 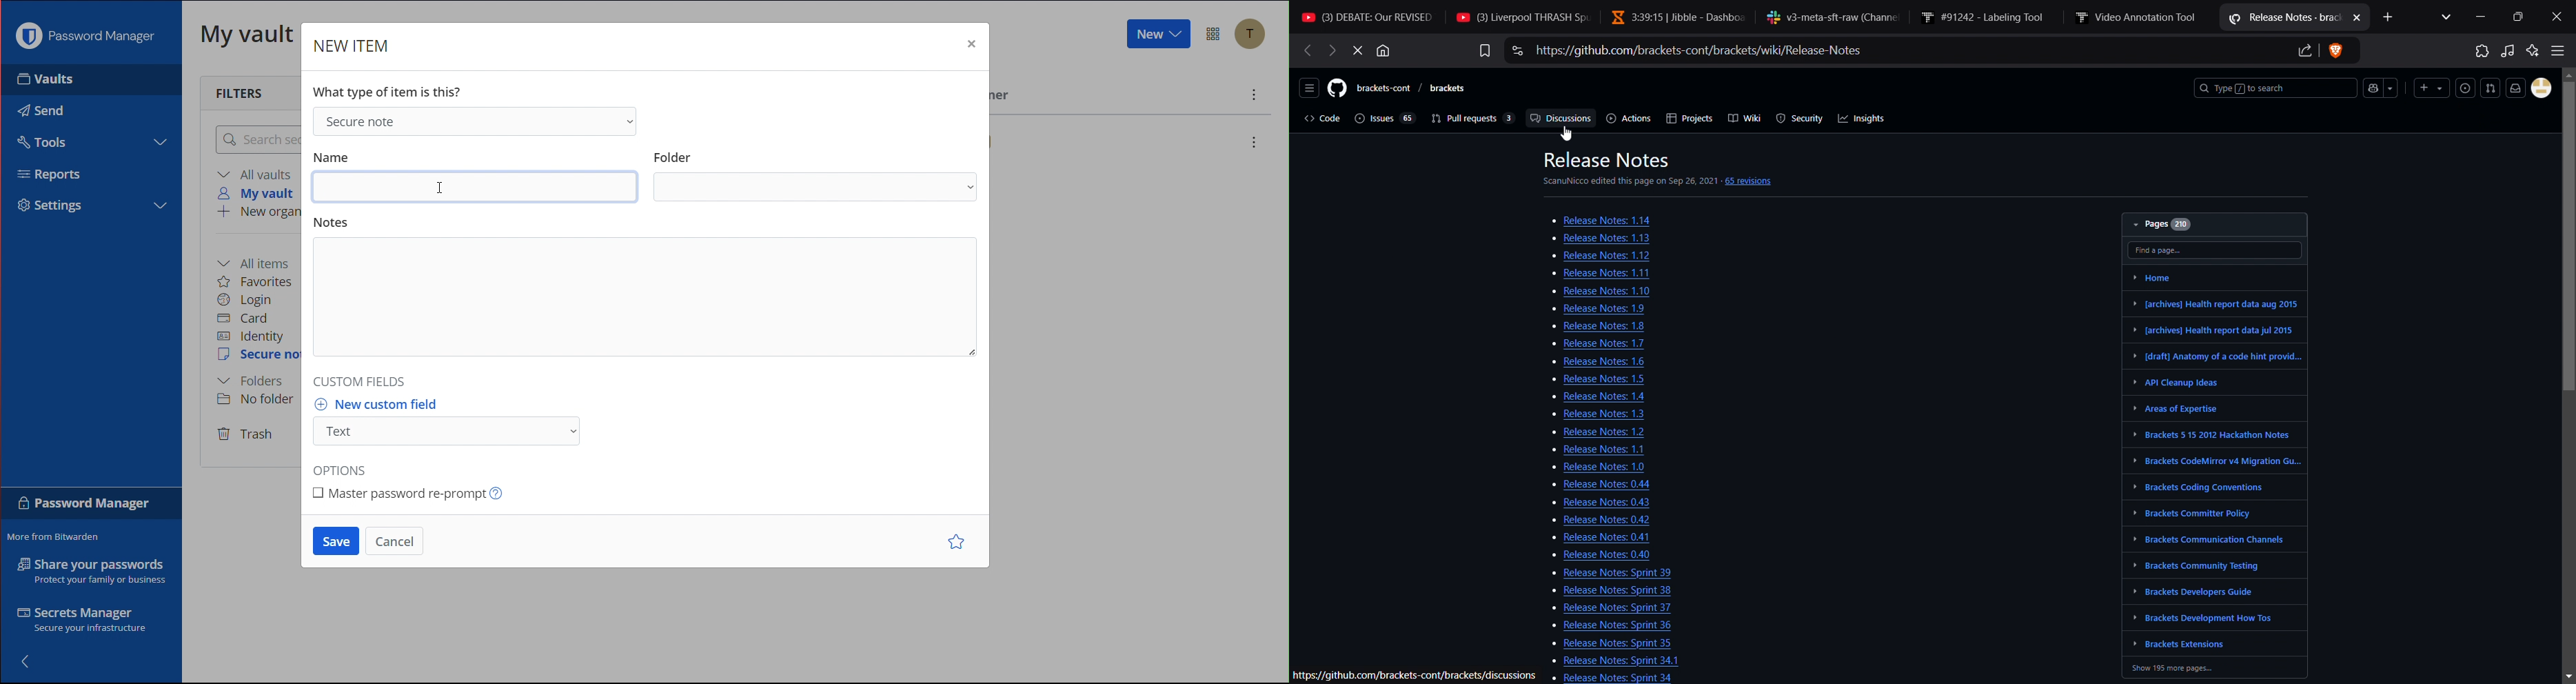 I want to click on o Release Notes: 1.9, so click(x=1578, y=309).